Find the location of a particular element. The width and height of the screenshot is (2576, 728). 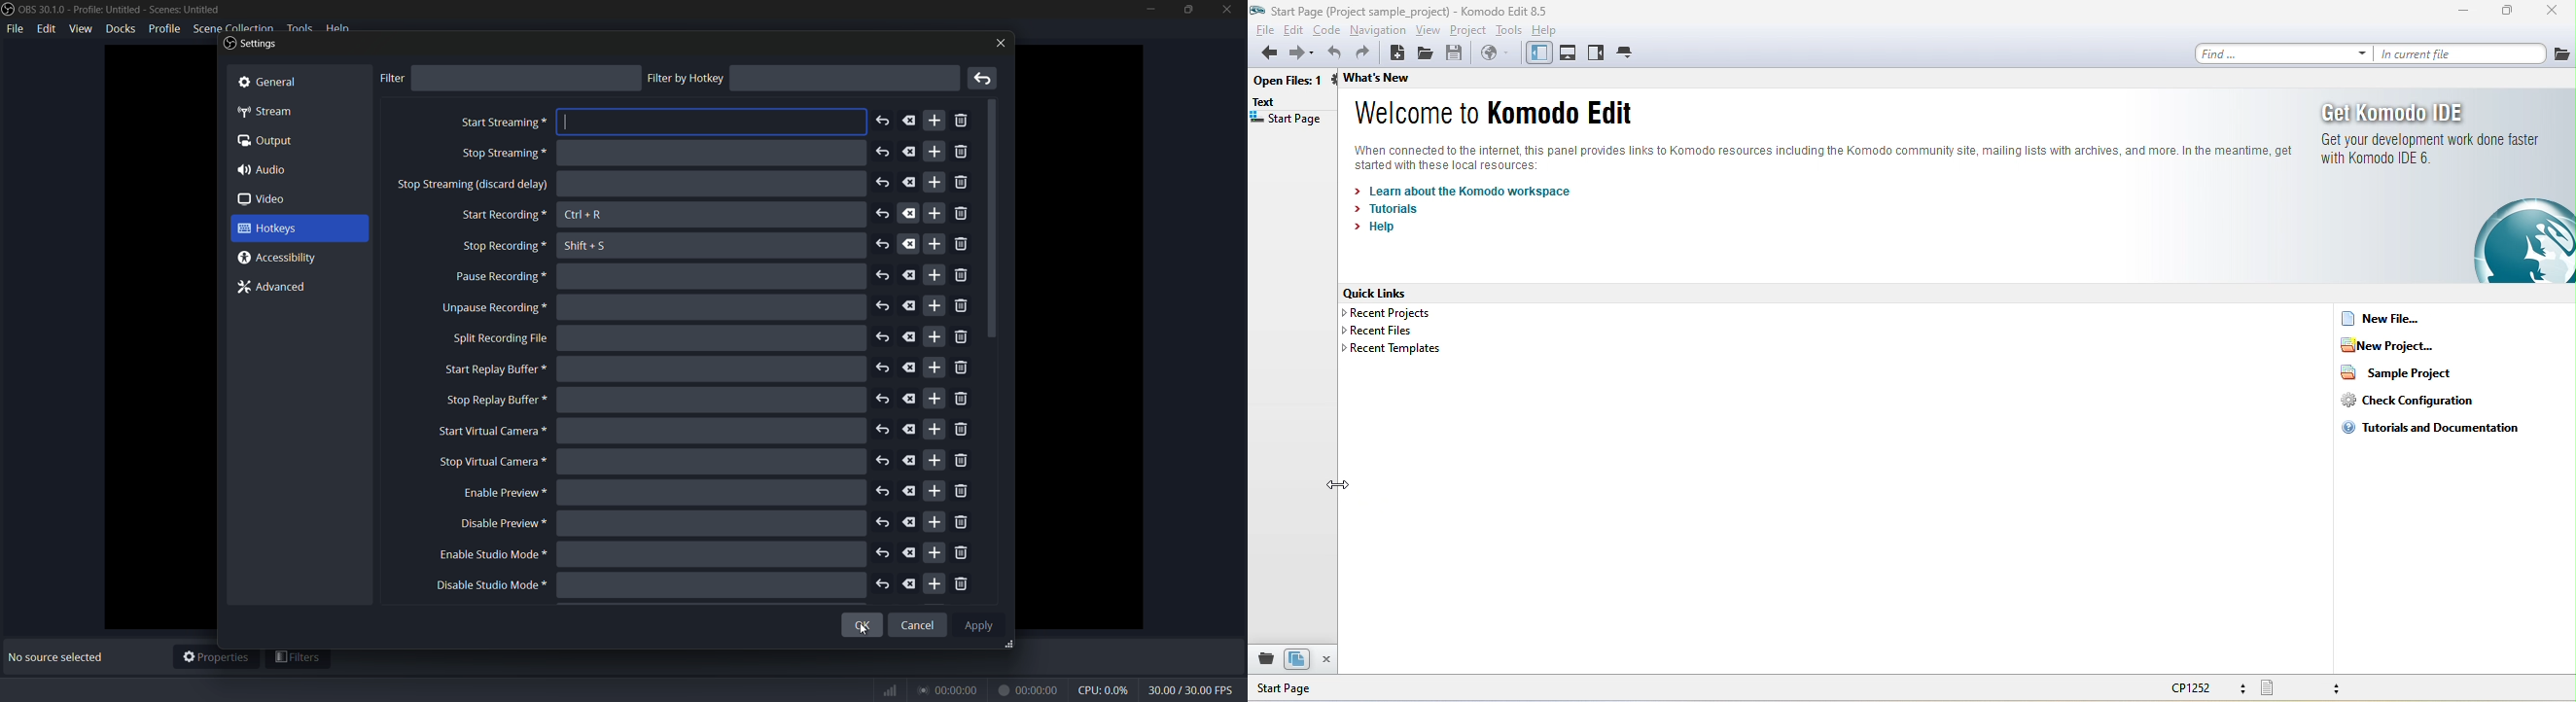

welcome to komodo edit is located at coordinates (1497, 114).